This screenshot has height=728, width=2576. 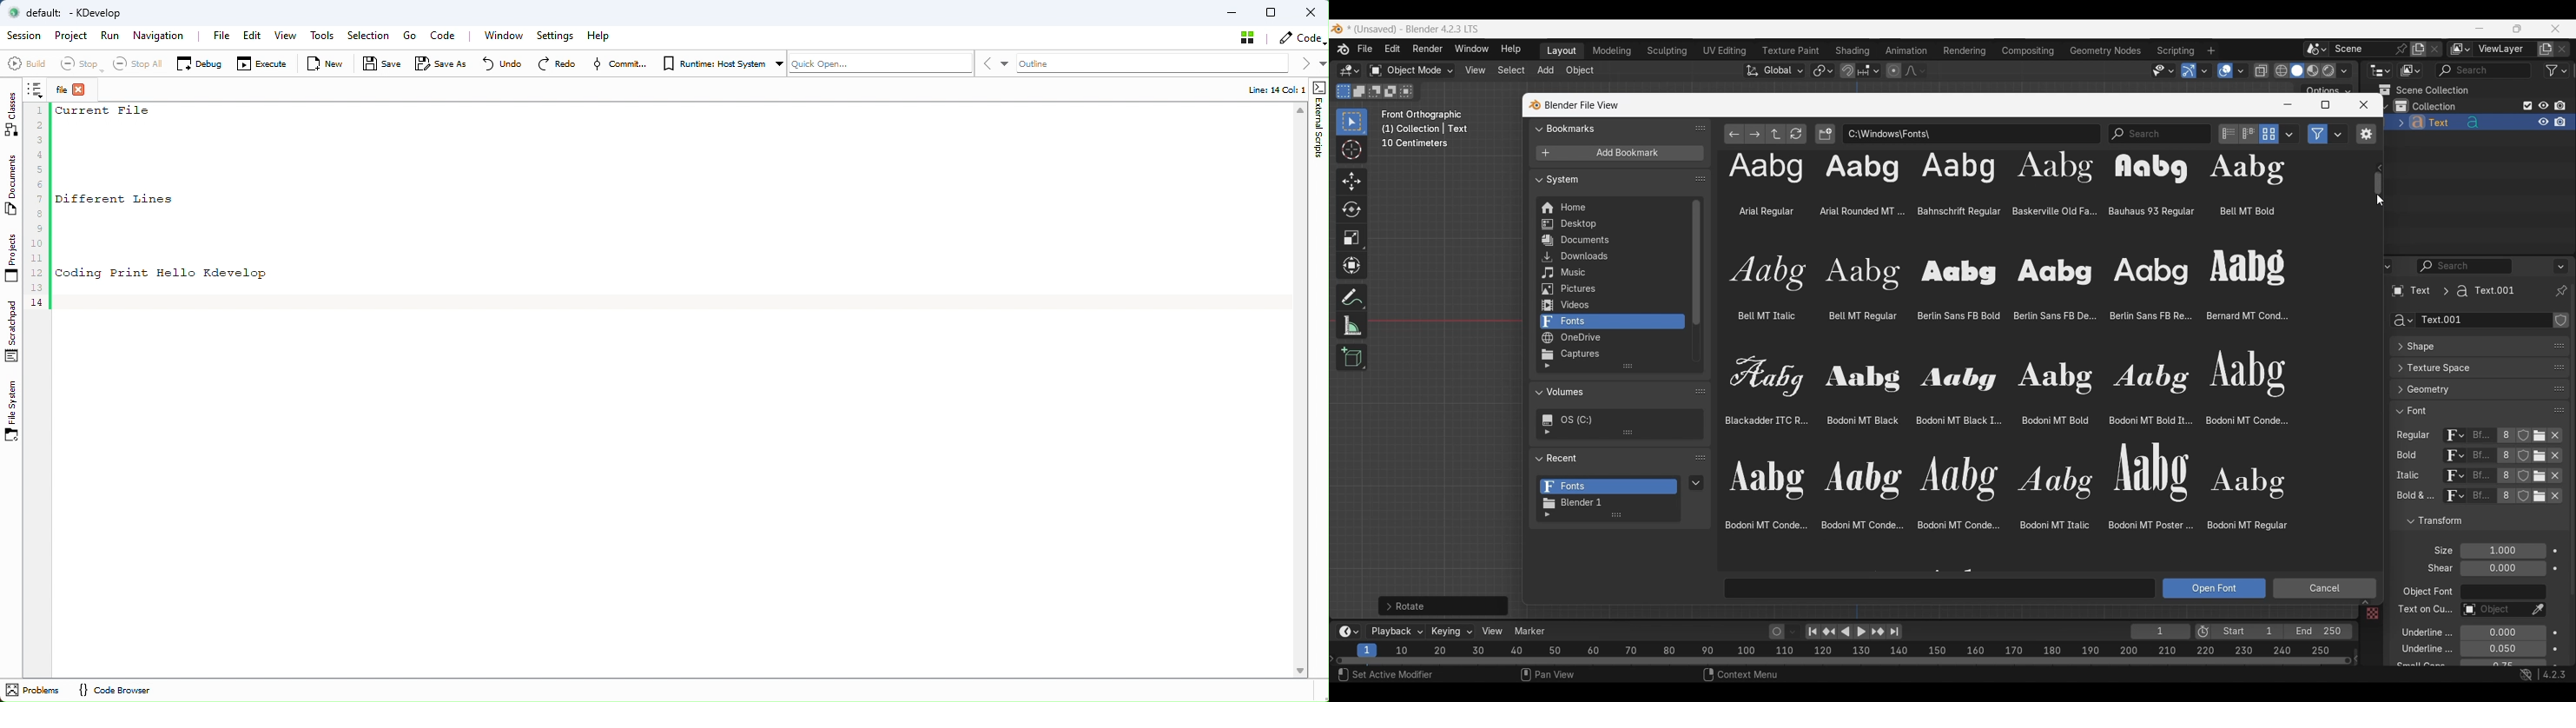 What do you see at coordinates (2249, 134) in the screenshot?
I see `Display settings, horizontal list` at bounding box center [2249, 134].